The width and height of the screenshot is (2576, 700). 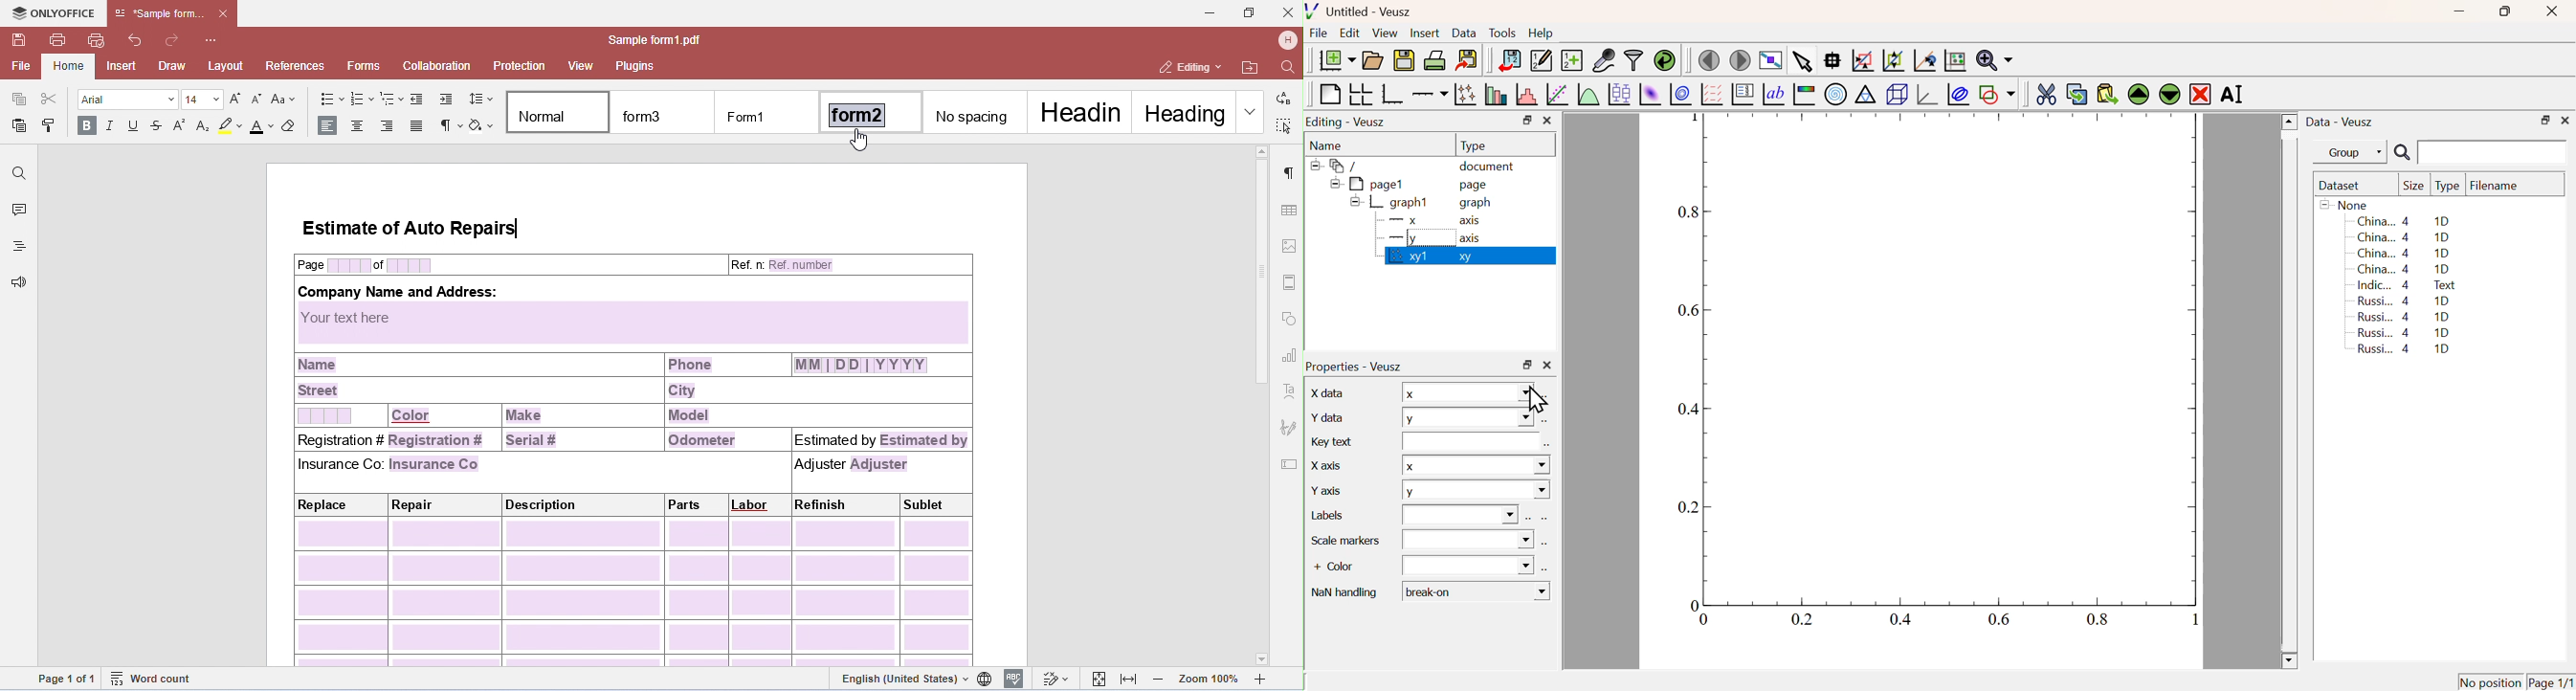 What do you see at coordinates (1535, 401) in the screenshot?
I see `Cursor` at bounding box center [1535, 401].